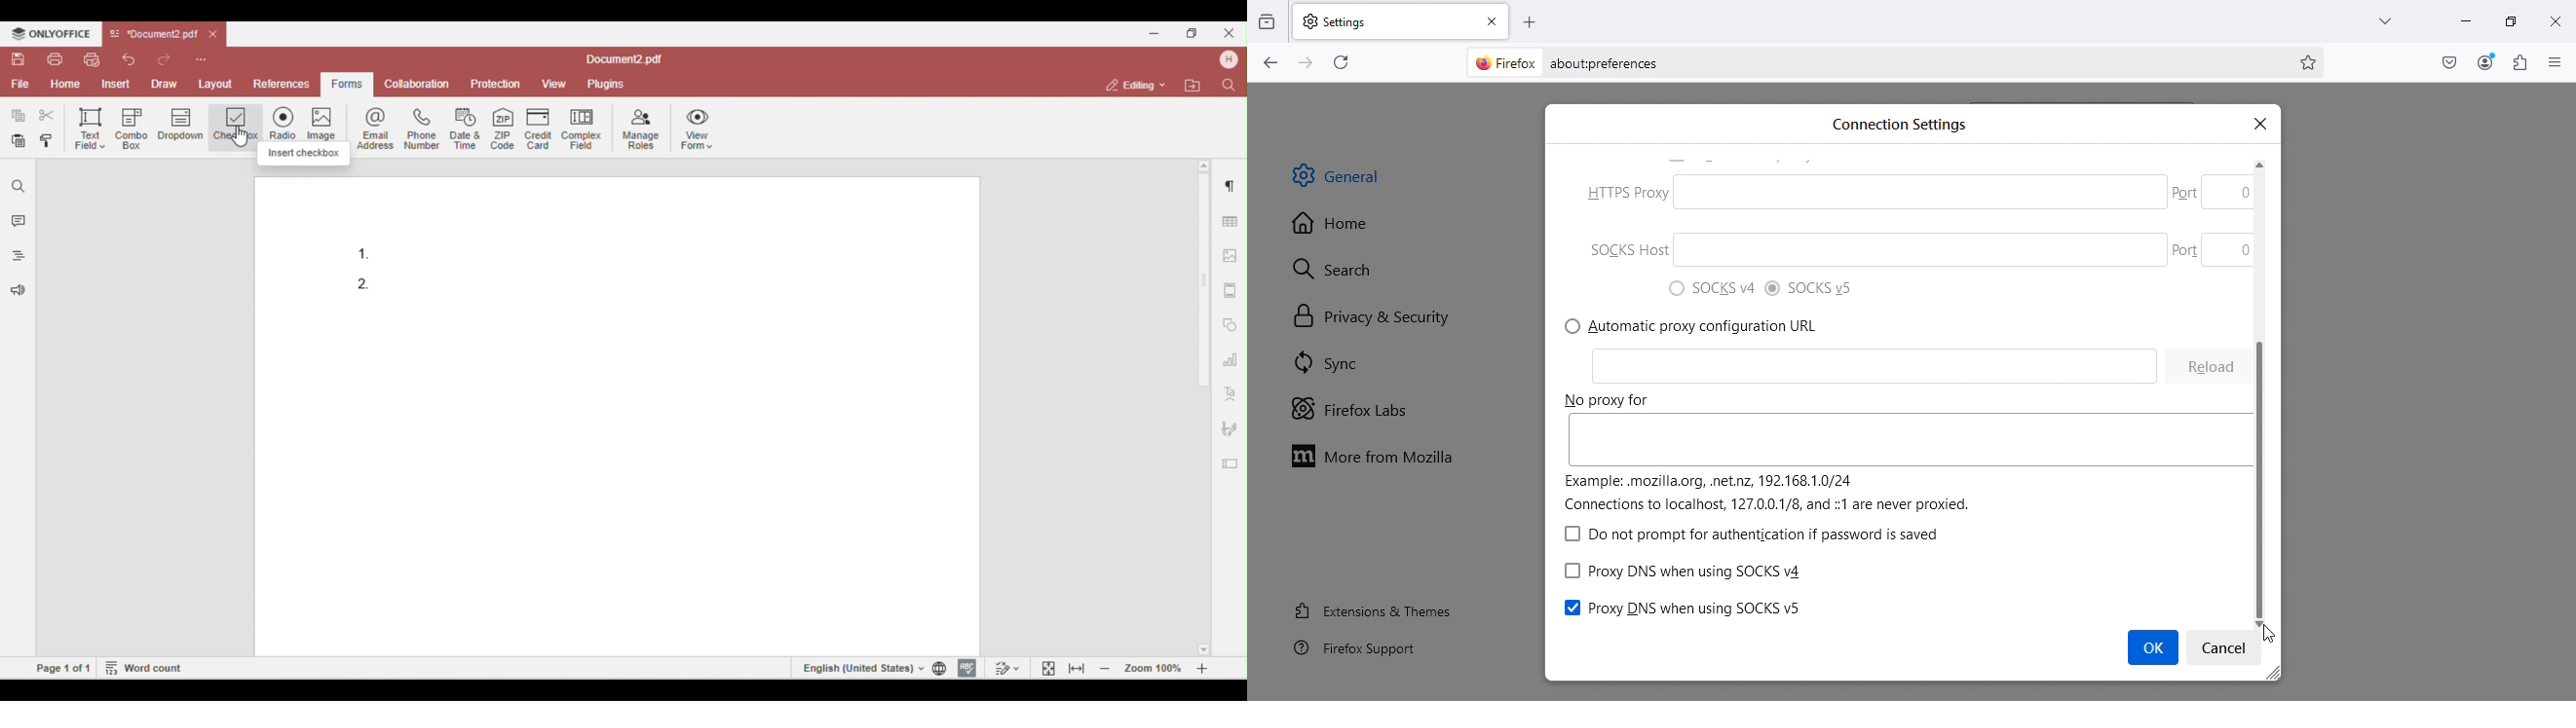  What do you see at coordinates (1352, 410) in the screenshot?
I see `Firefox labs` at bounding box center [1352, 410].